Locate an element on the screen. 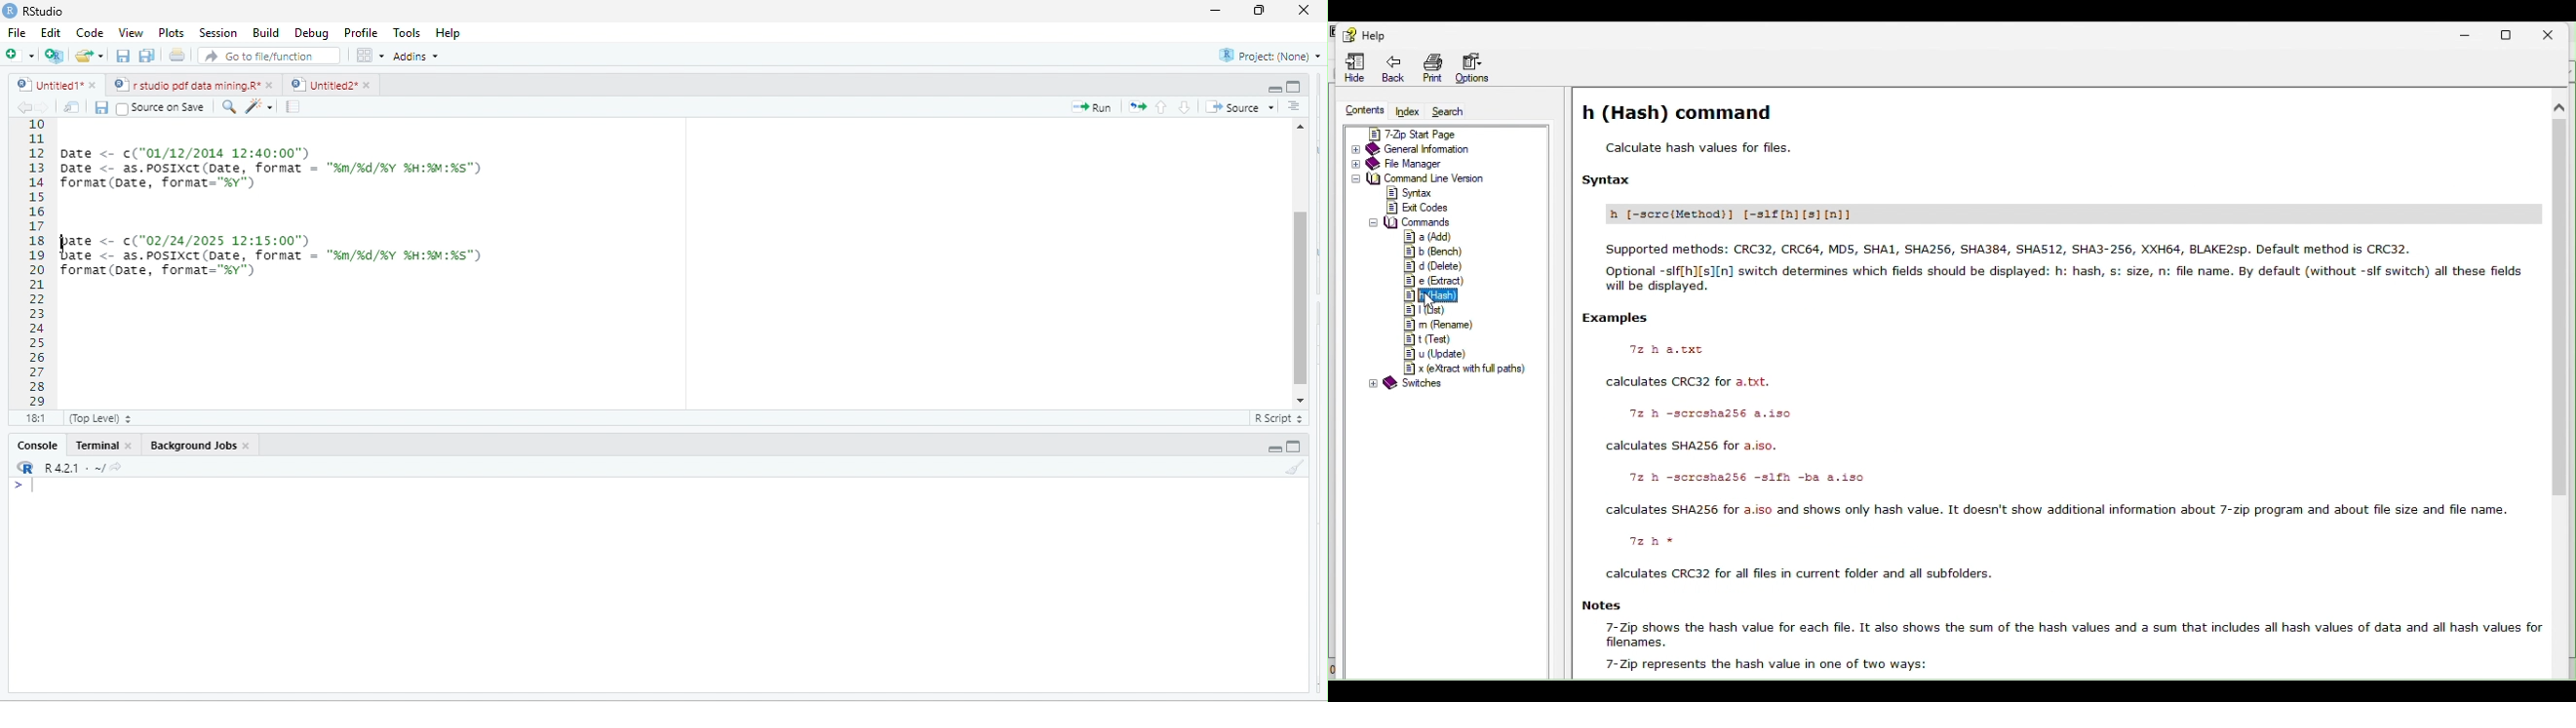 Image resolution: width=2576 pixels, height=728 pixels. print the current file is located at coordinates (176, 57).